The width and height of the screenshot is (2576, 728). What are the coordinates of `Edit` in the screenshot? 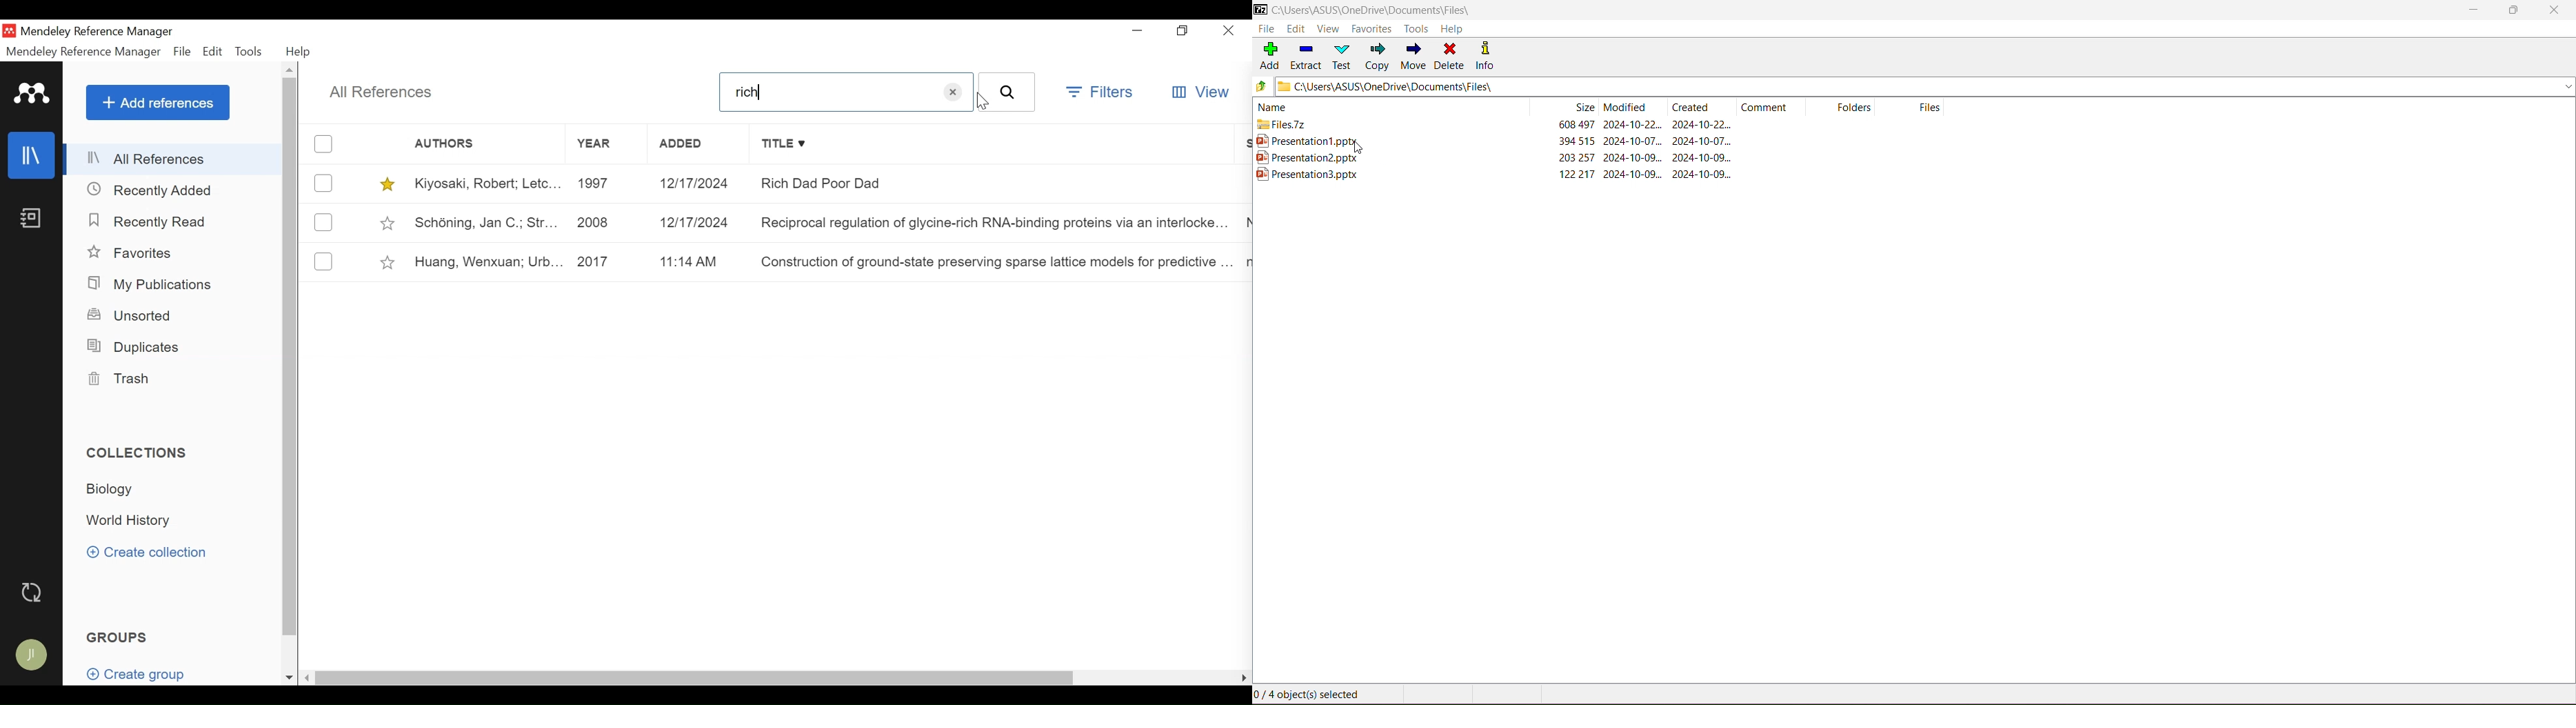 It's located at (213, 51).